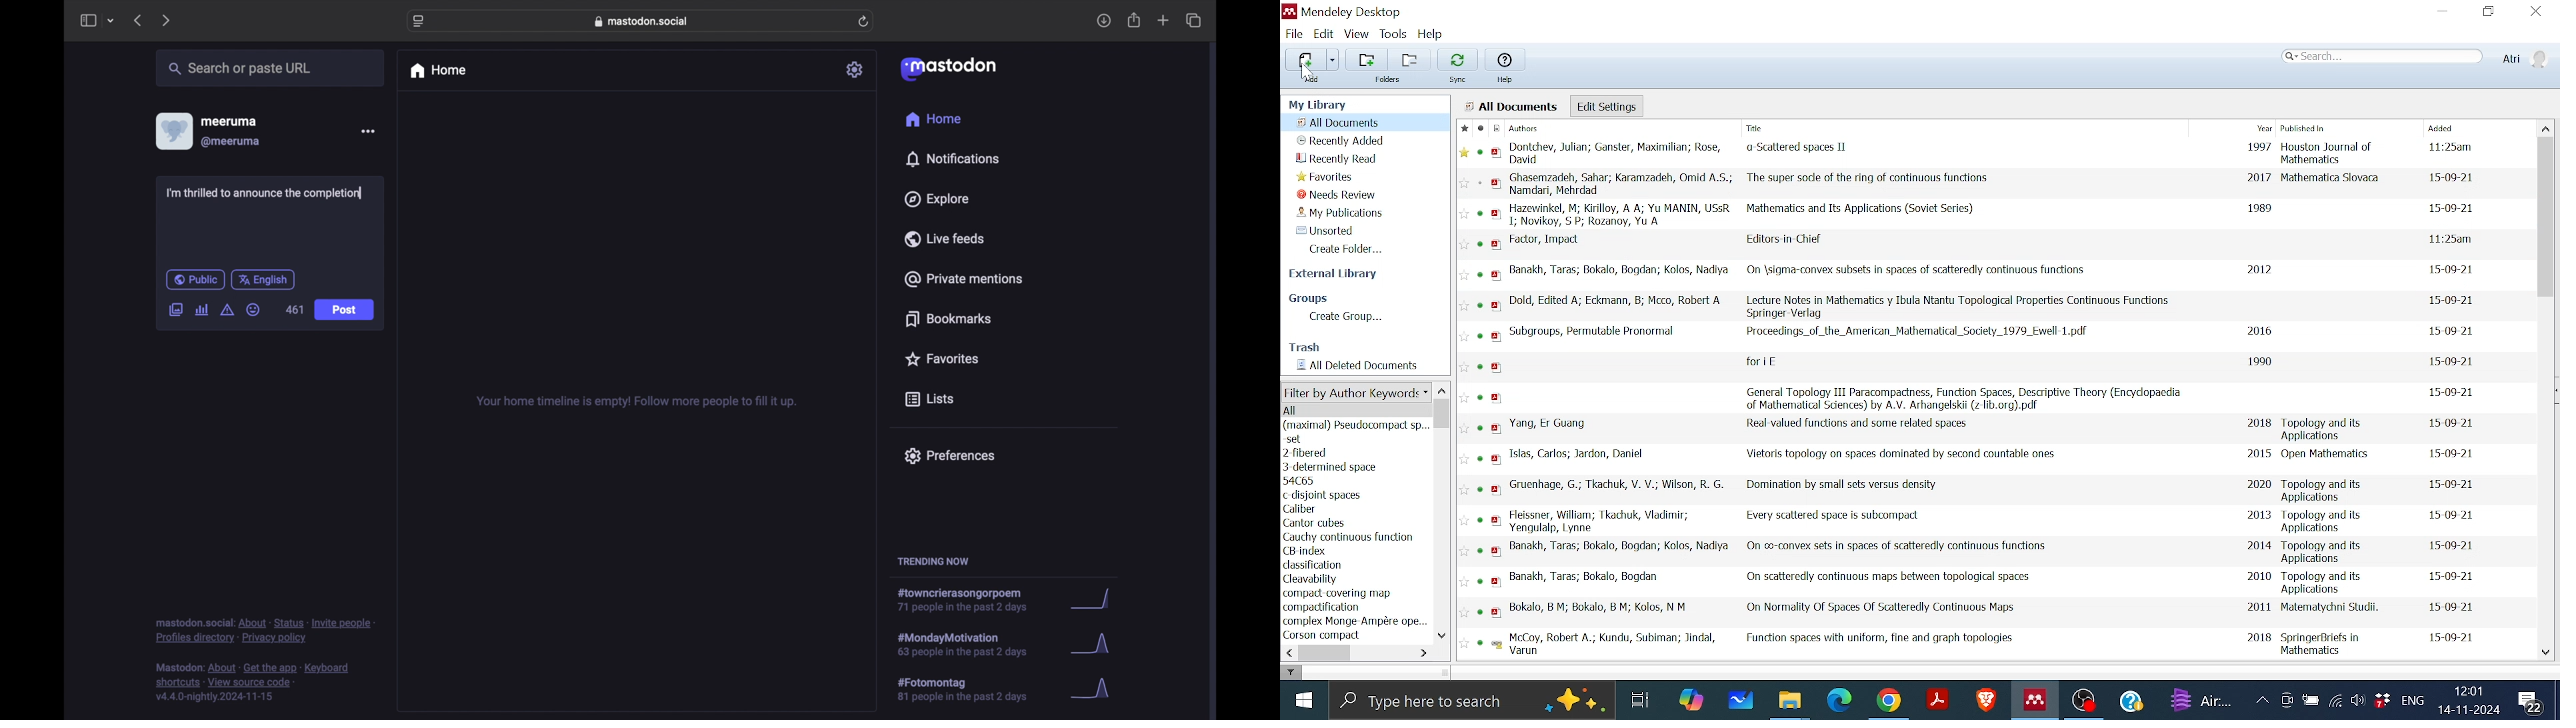 The image size is (2576, 728). I want to click on Title, so click(1889, 577).